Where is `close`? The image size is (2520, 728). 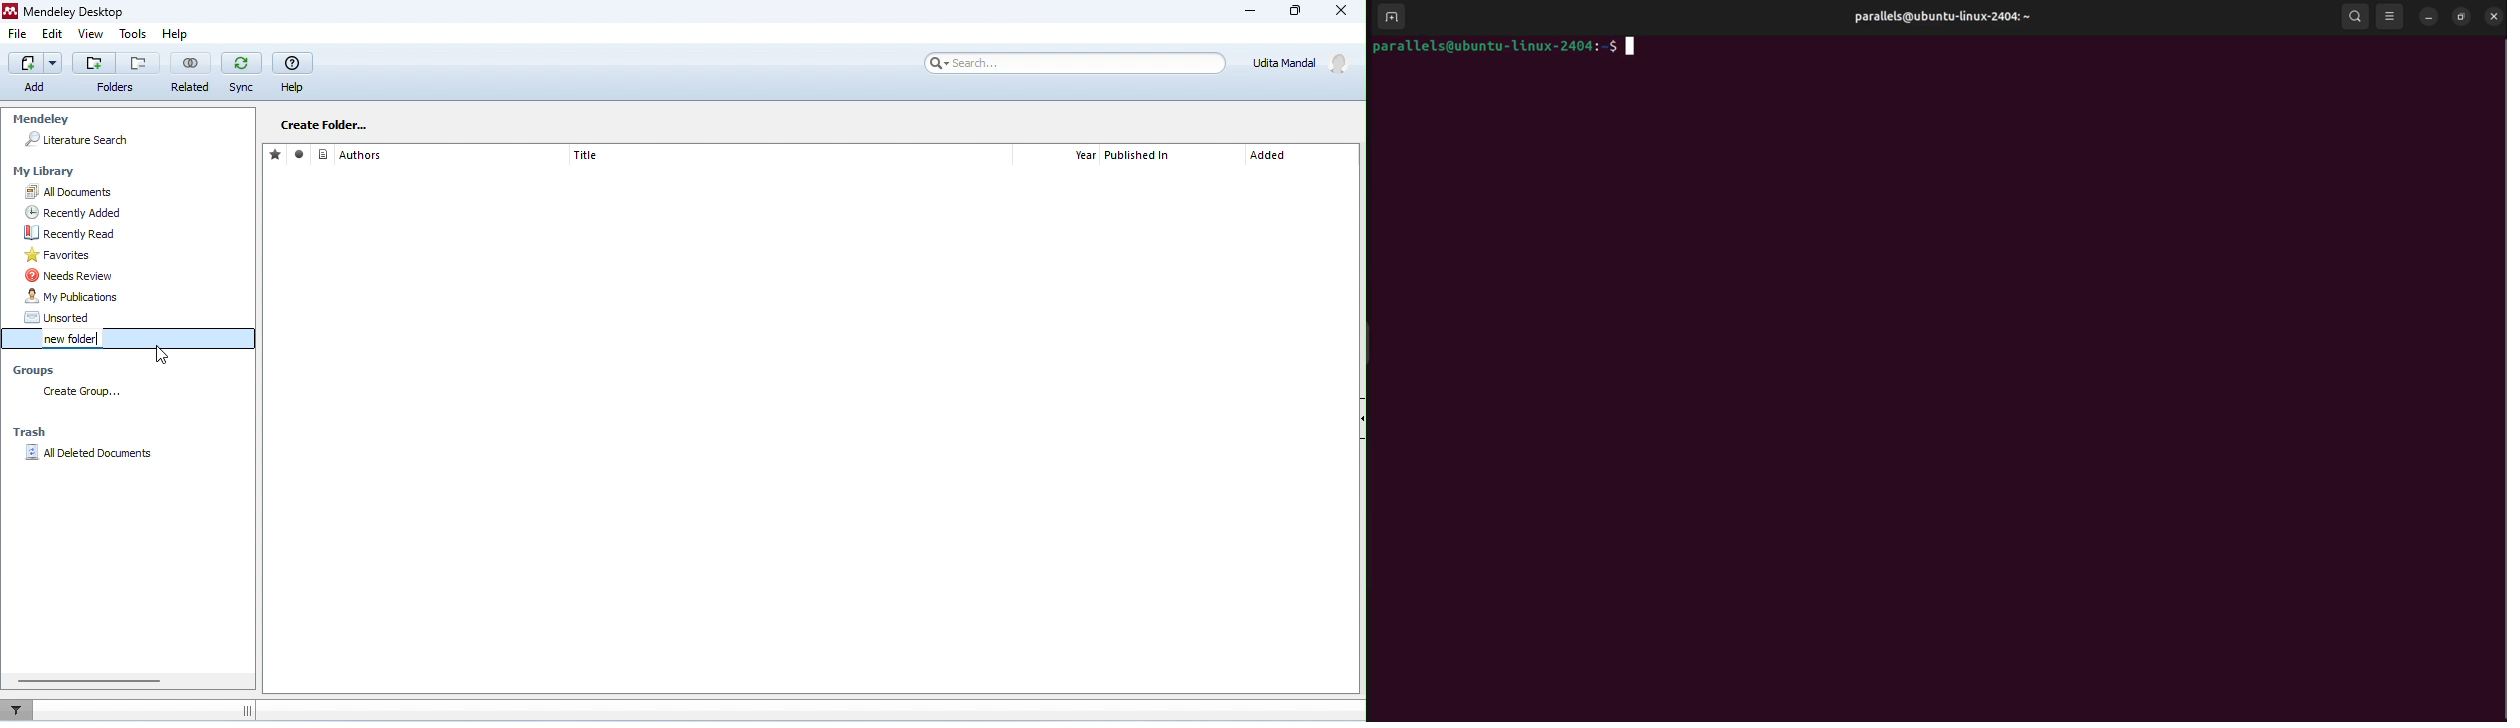 close is located at coordinates (2493, 16).